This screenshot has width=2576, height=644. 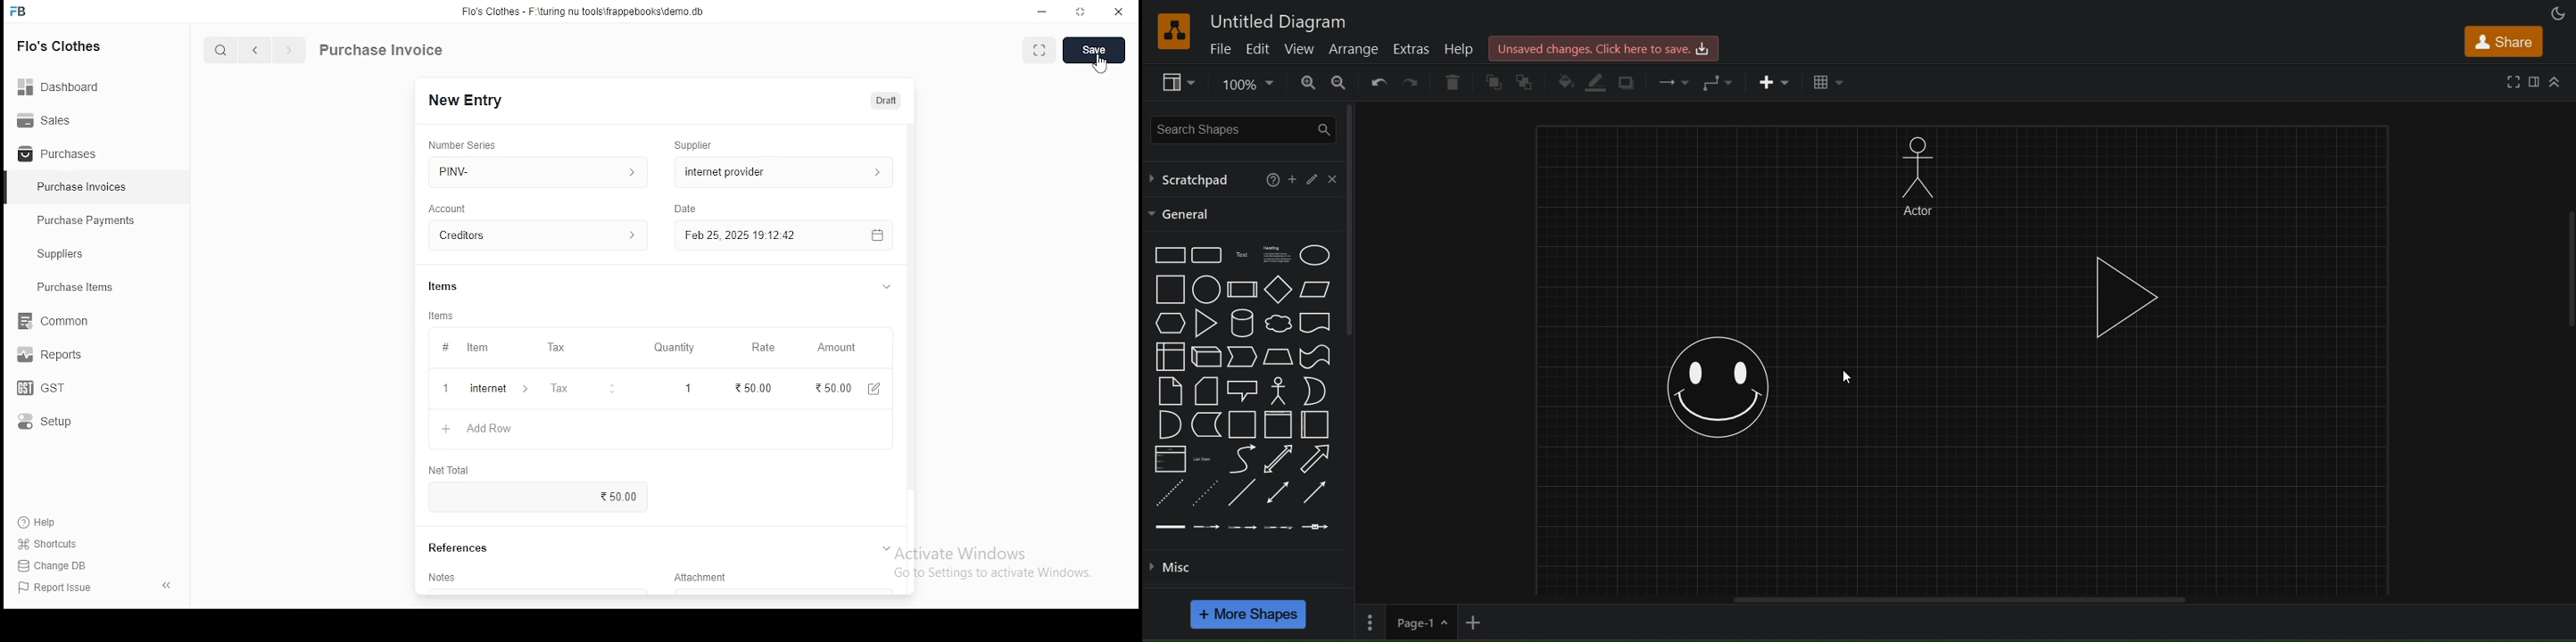 I want to click on horizontal container, so click(x=1315, y=425).